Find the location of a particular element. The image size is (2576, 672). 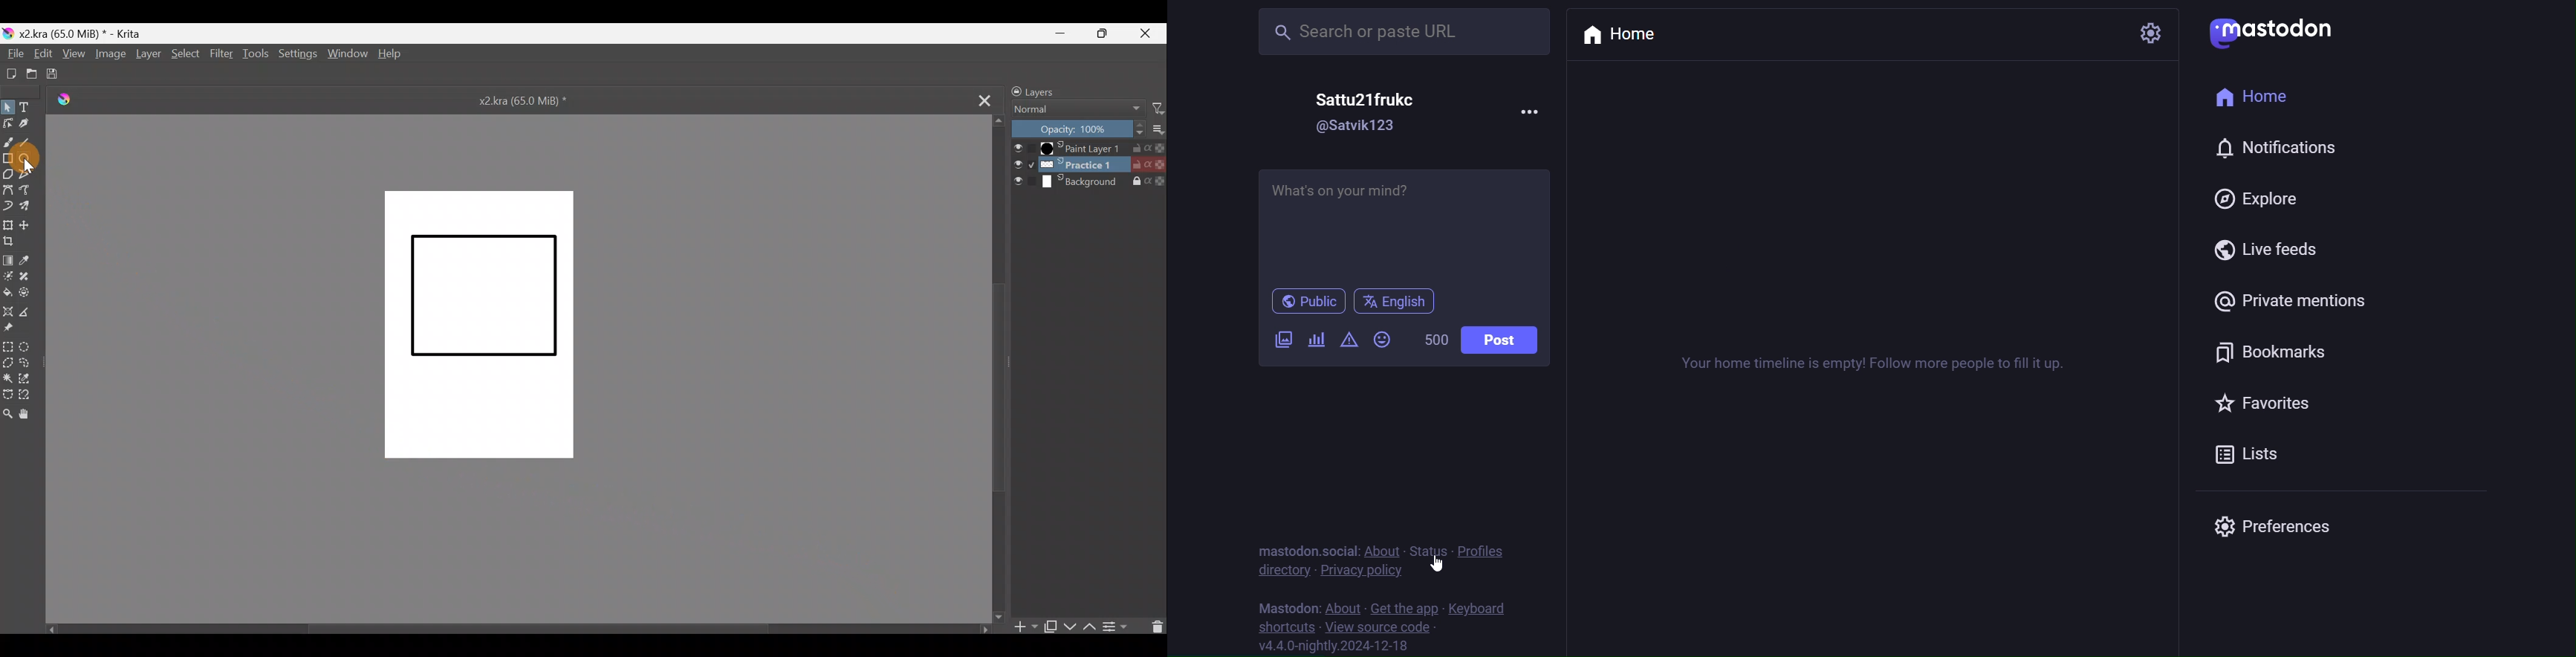

Normal Blending mode is located at coordinates (1077, 109).